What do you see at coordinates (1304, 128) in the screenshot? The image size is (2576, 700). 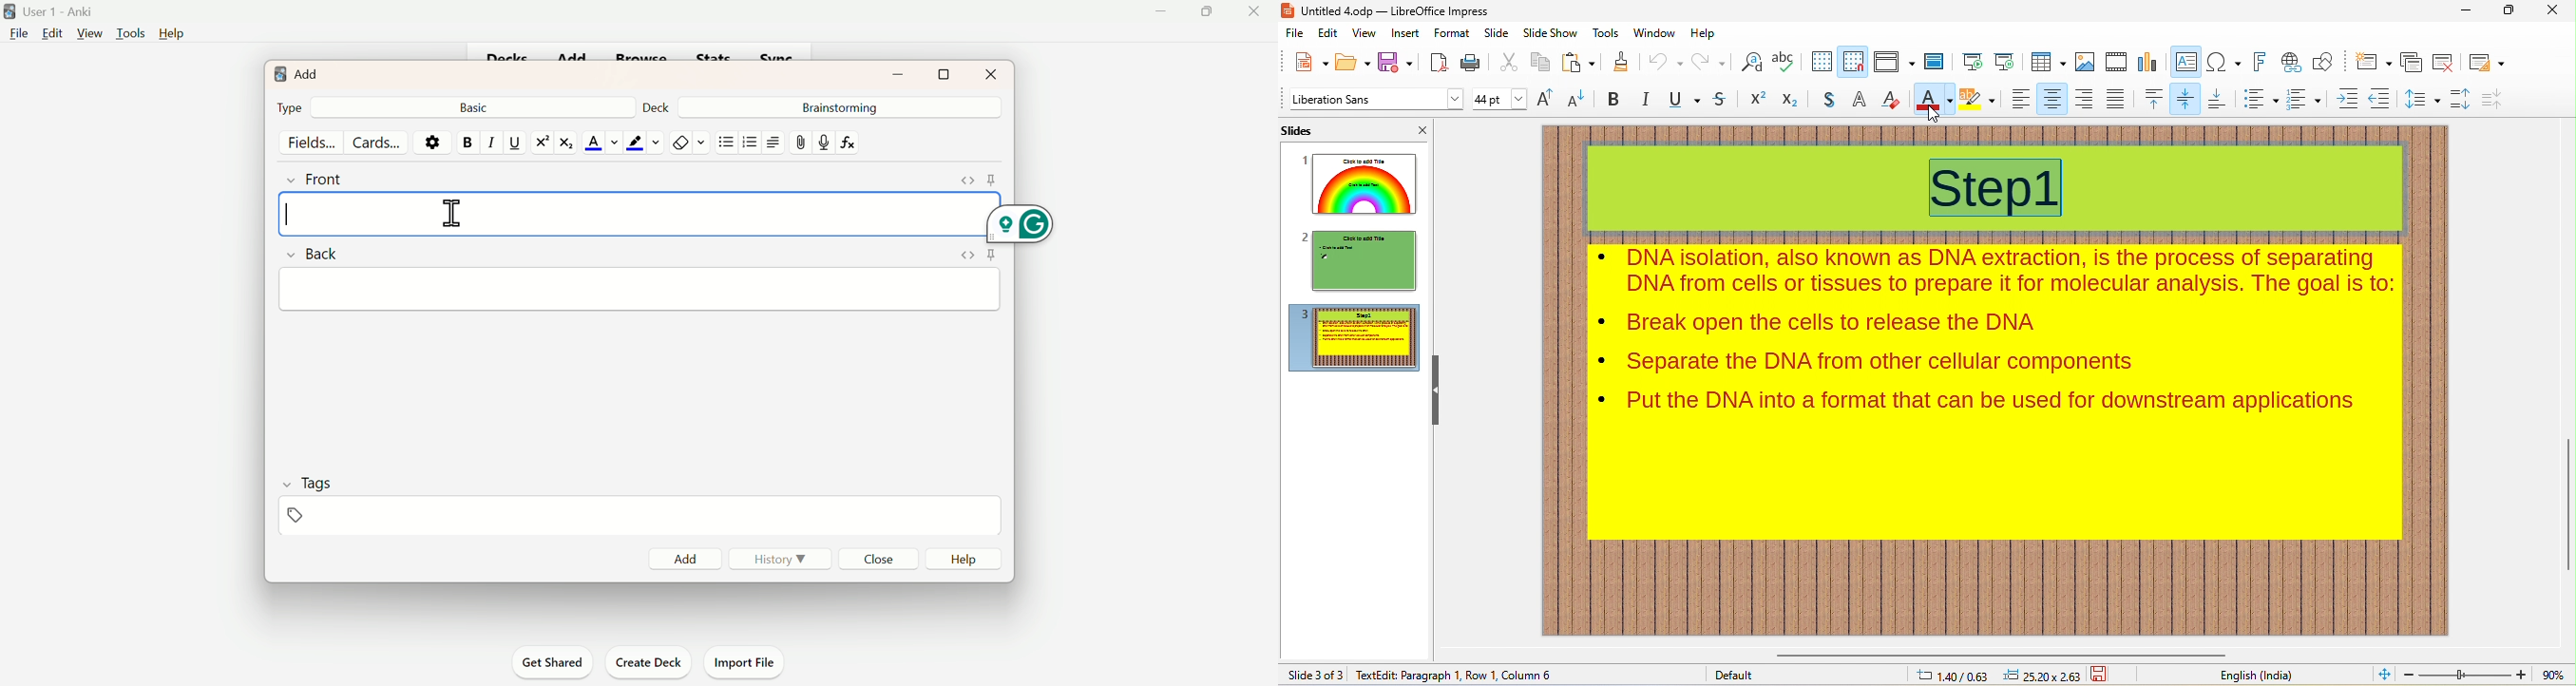 I see `slides` at bounding box center [1304, 128].